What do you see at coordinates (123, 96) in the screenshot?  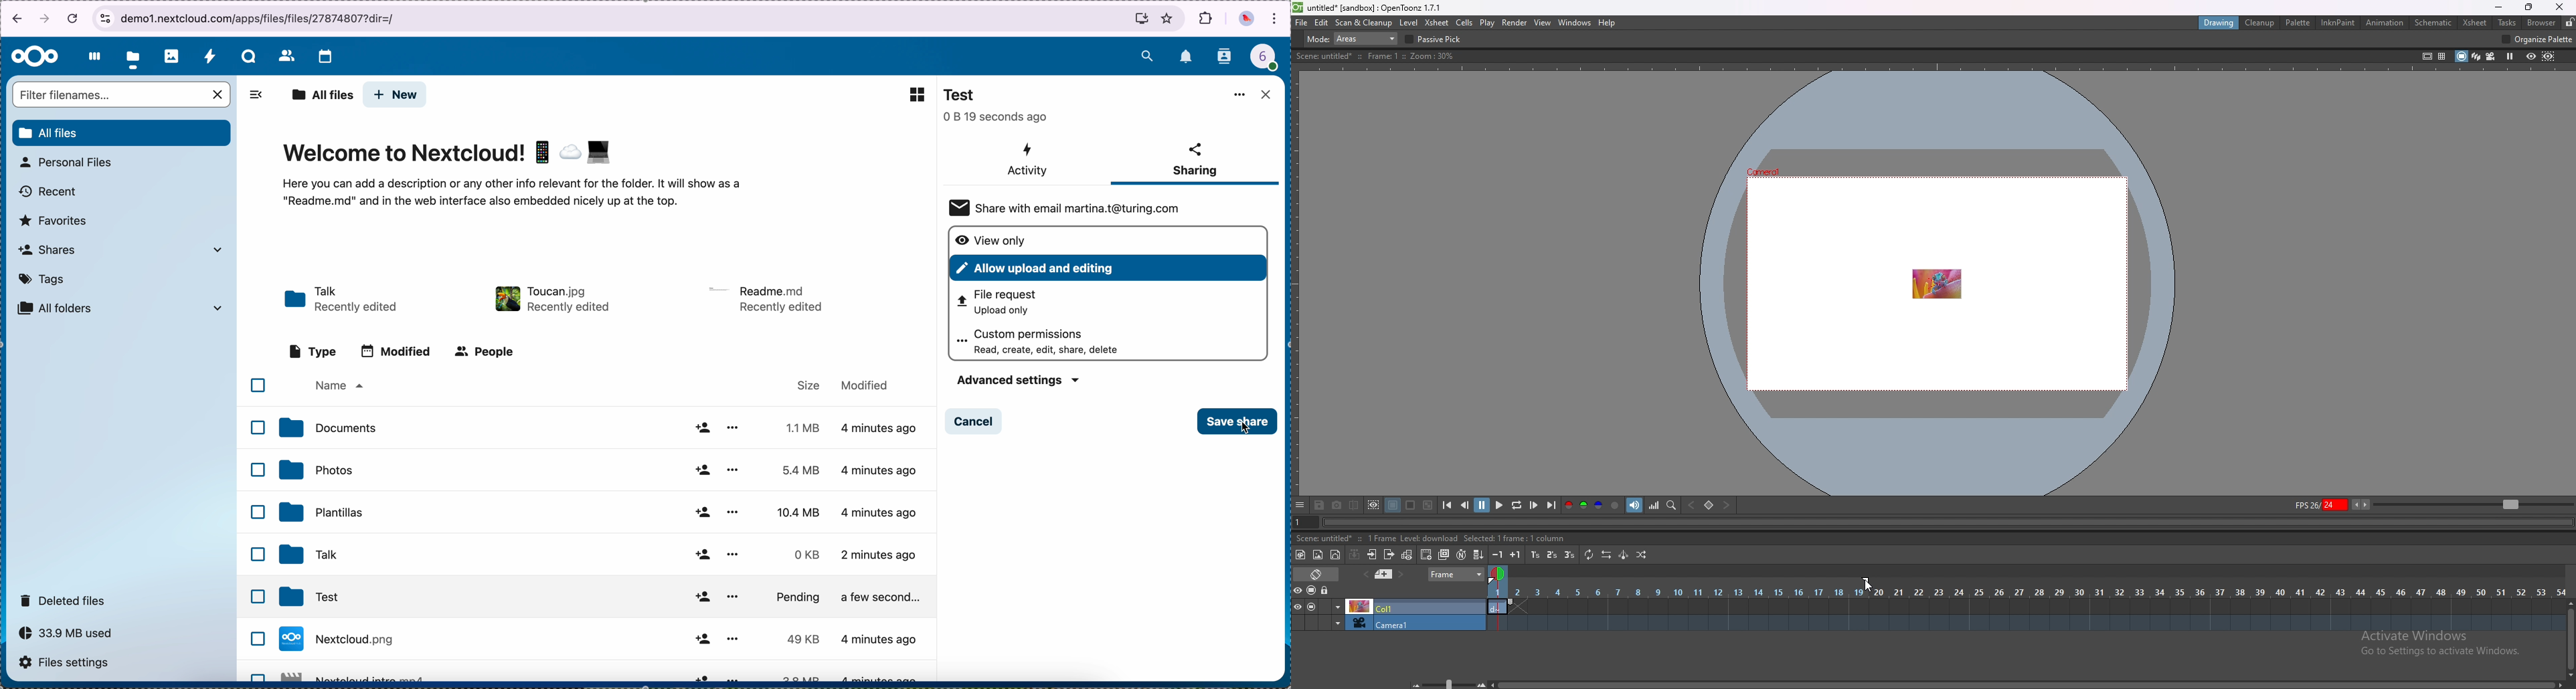 I see `search bar` at bounding box center [123, 96].